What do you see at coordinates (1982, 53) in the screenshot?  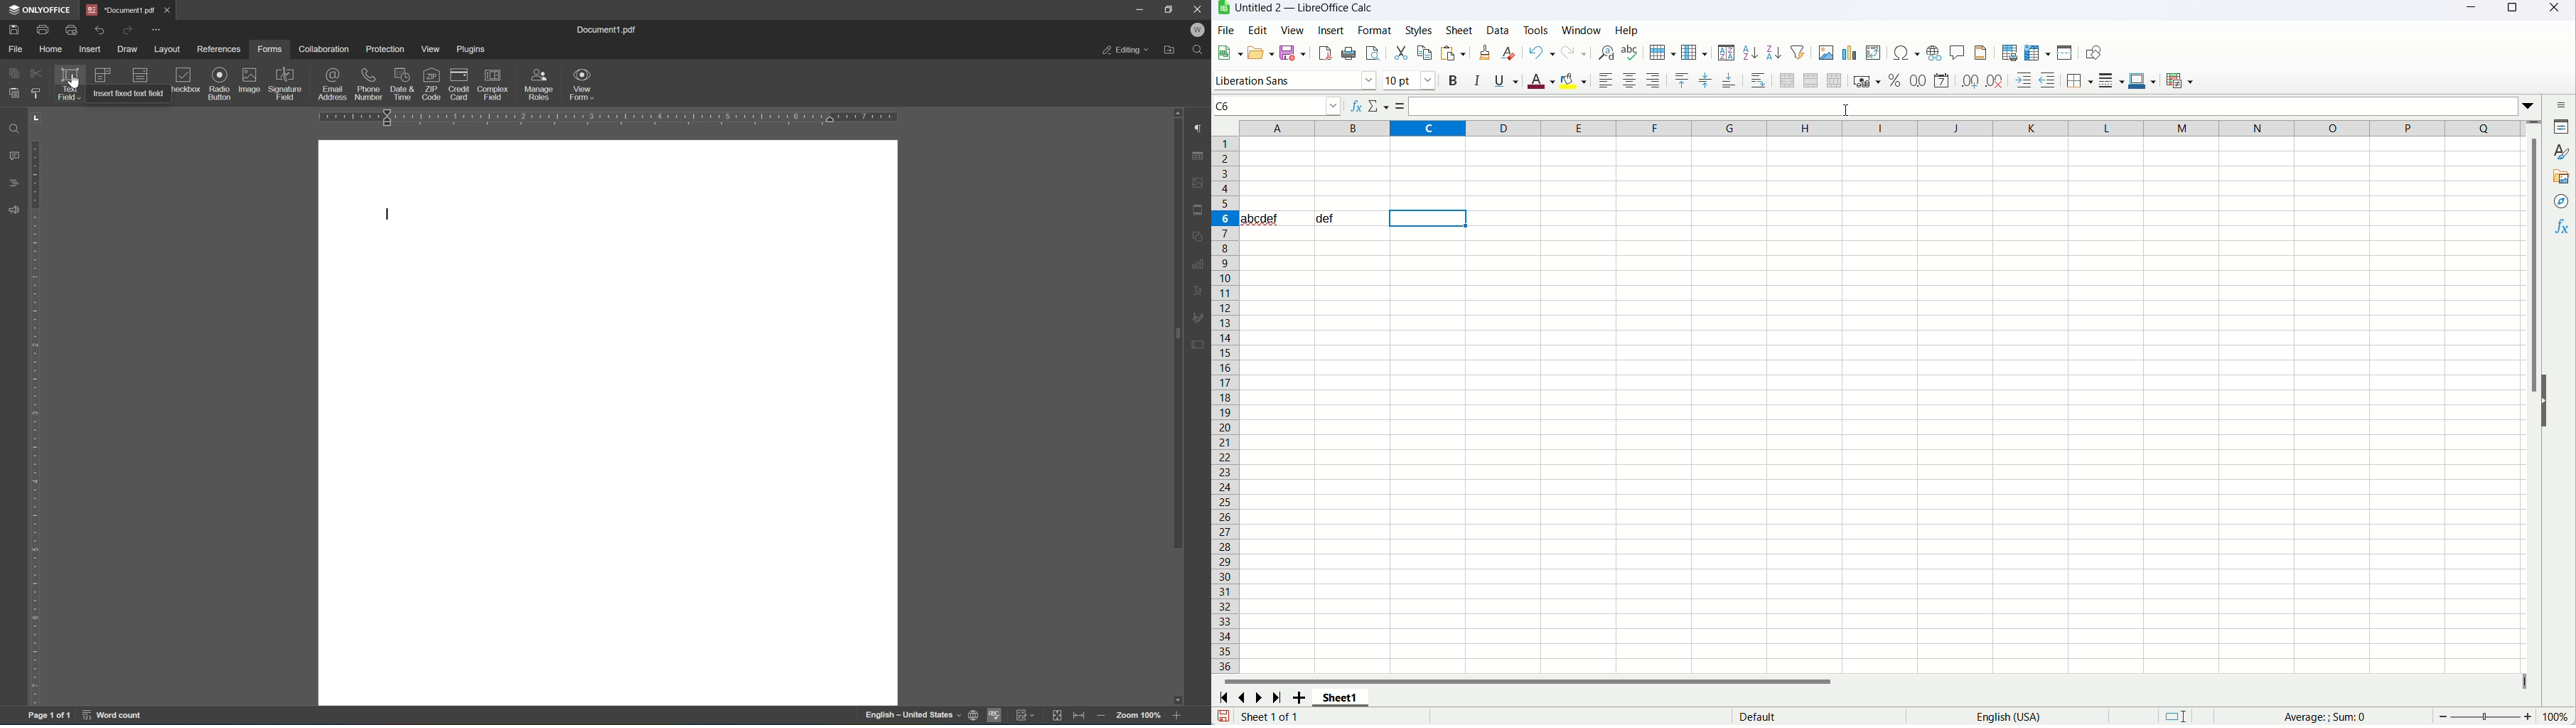 I see `header and footer` at bounding box center [1982, 53].